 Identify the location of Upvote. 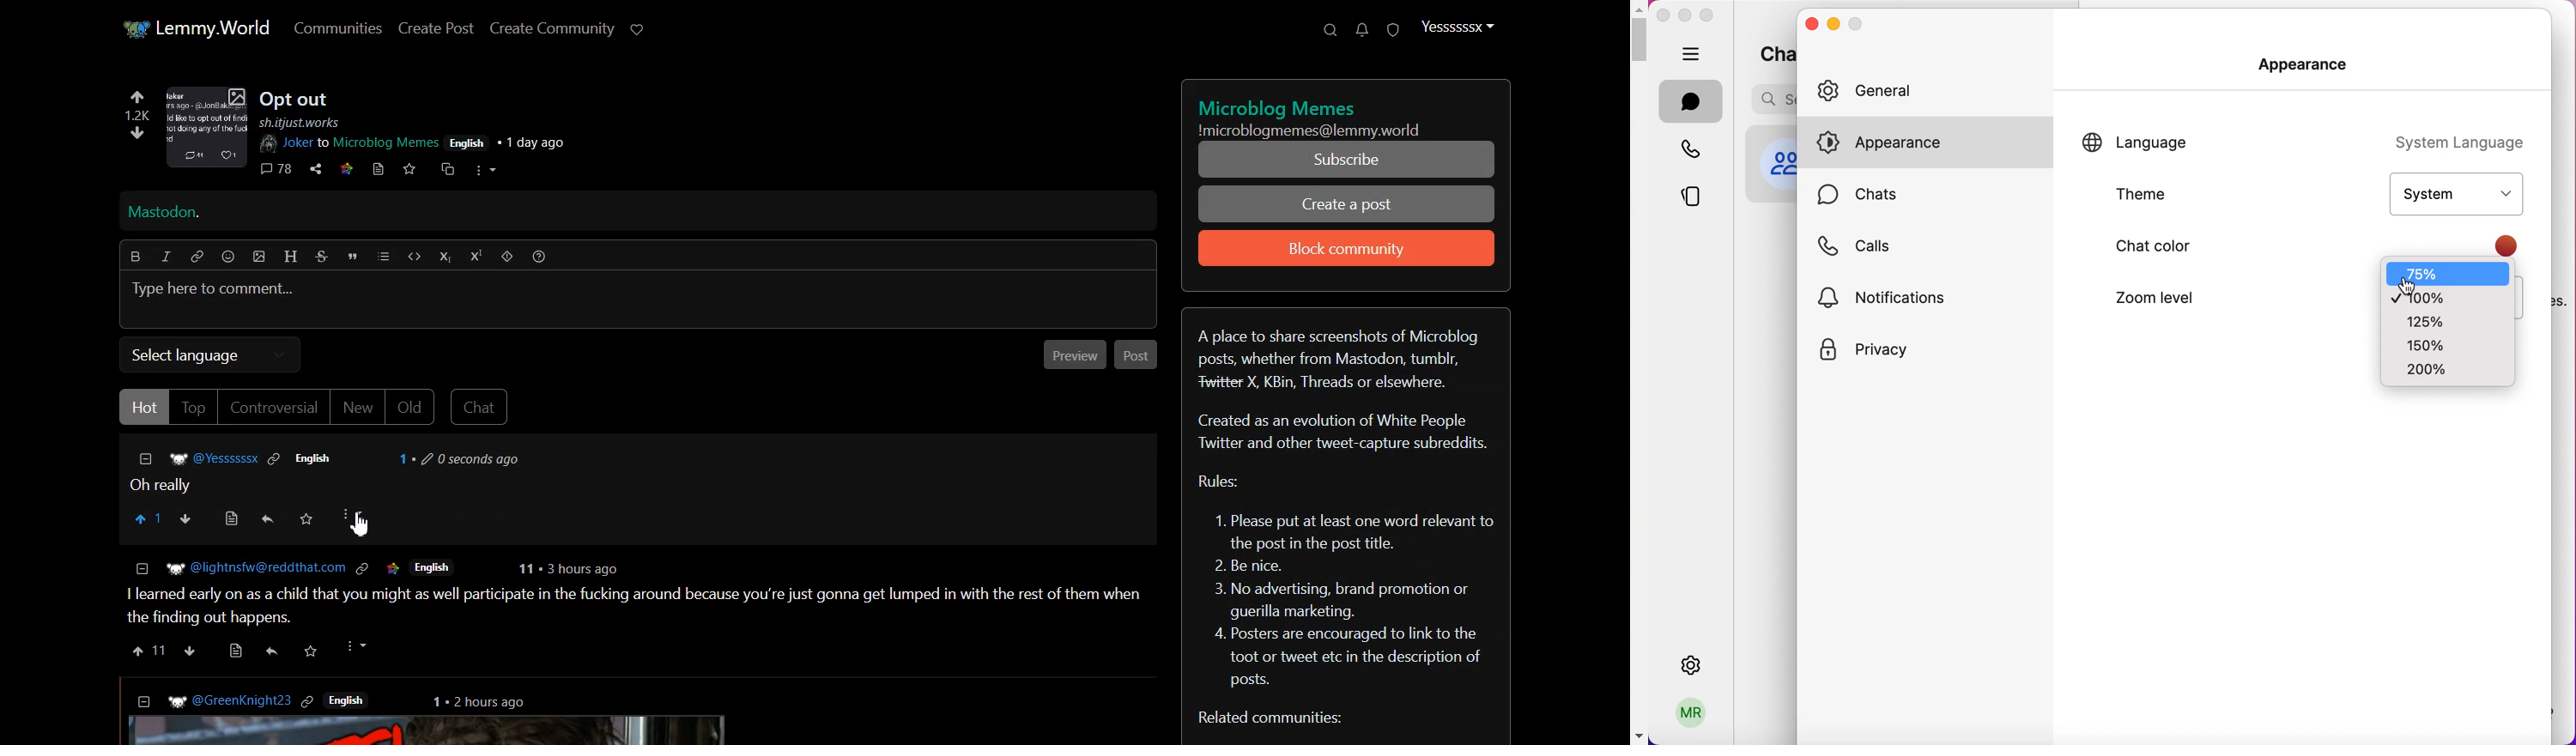
(149, 519).